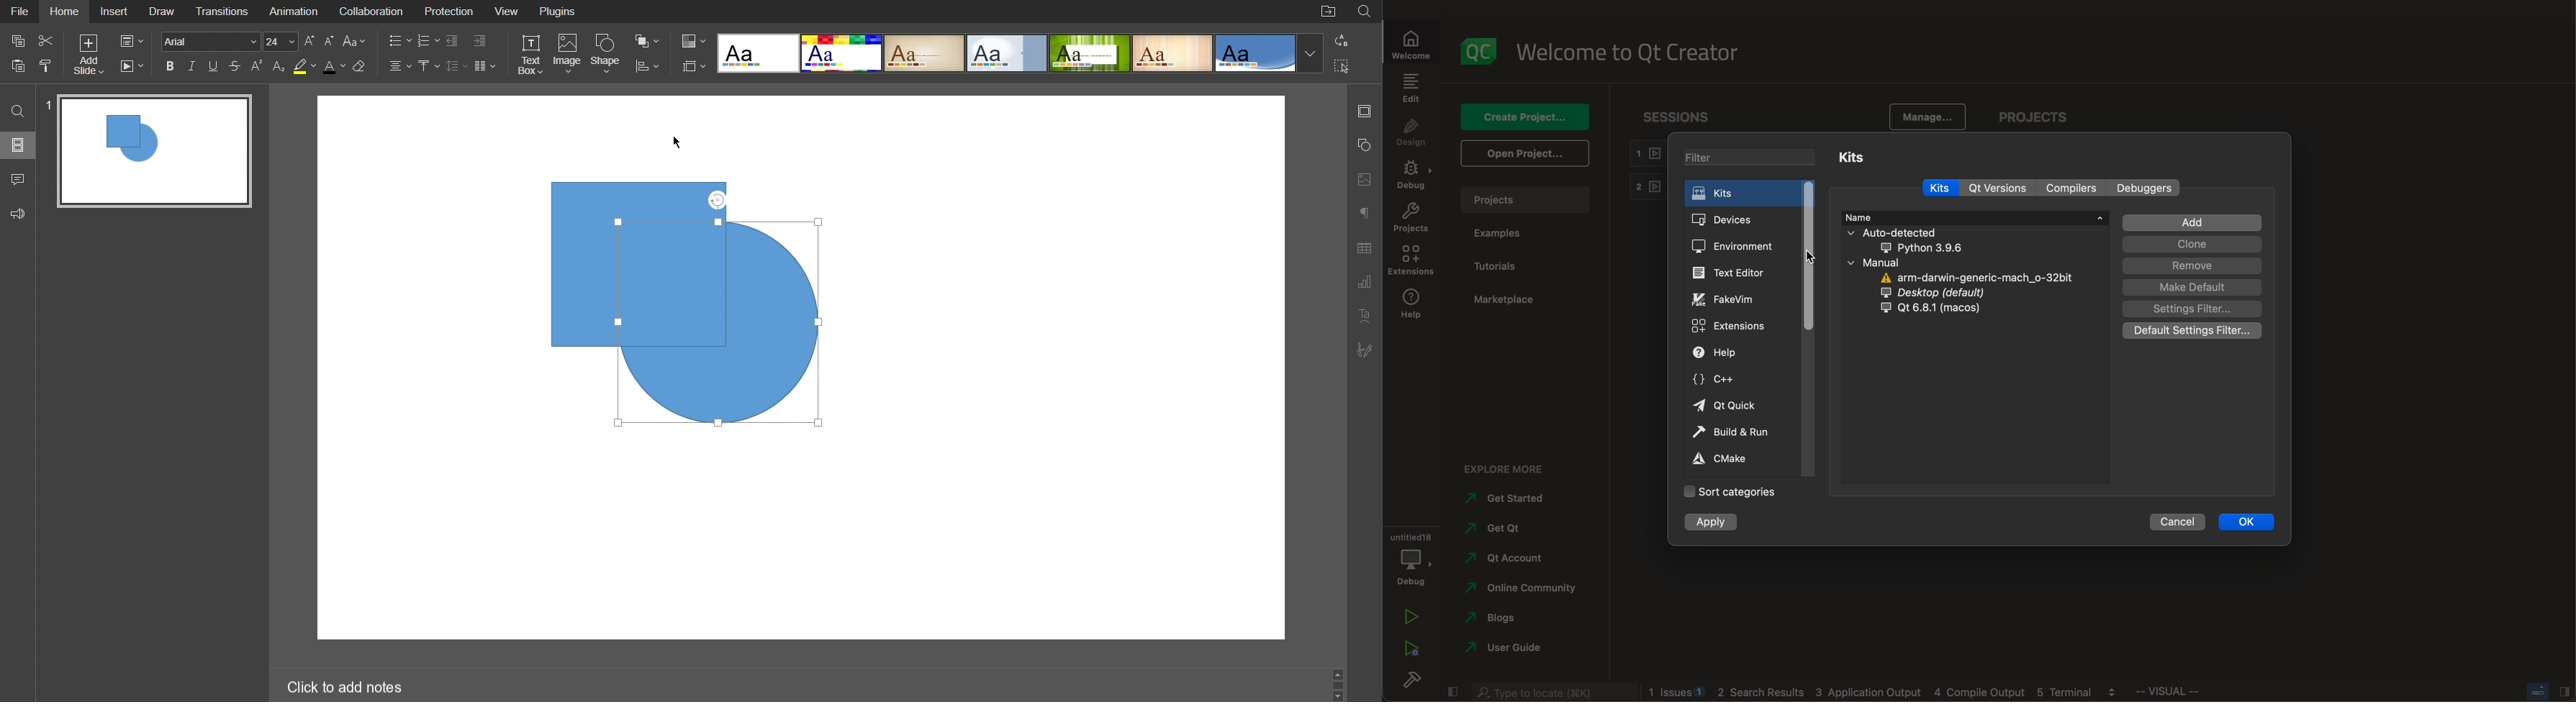 This screenshot has width=2576, height=728. Describe the element at coordinates (1895, 263) in the screenshot. I see `manual` at that location.